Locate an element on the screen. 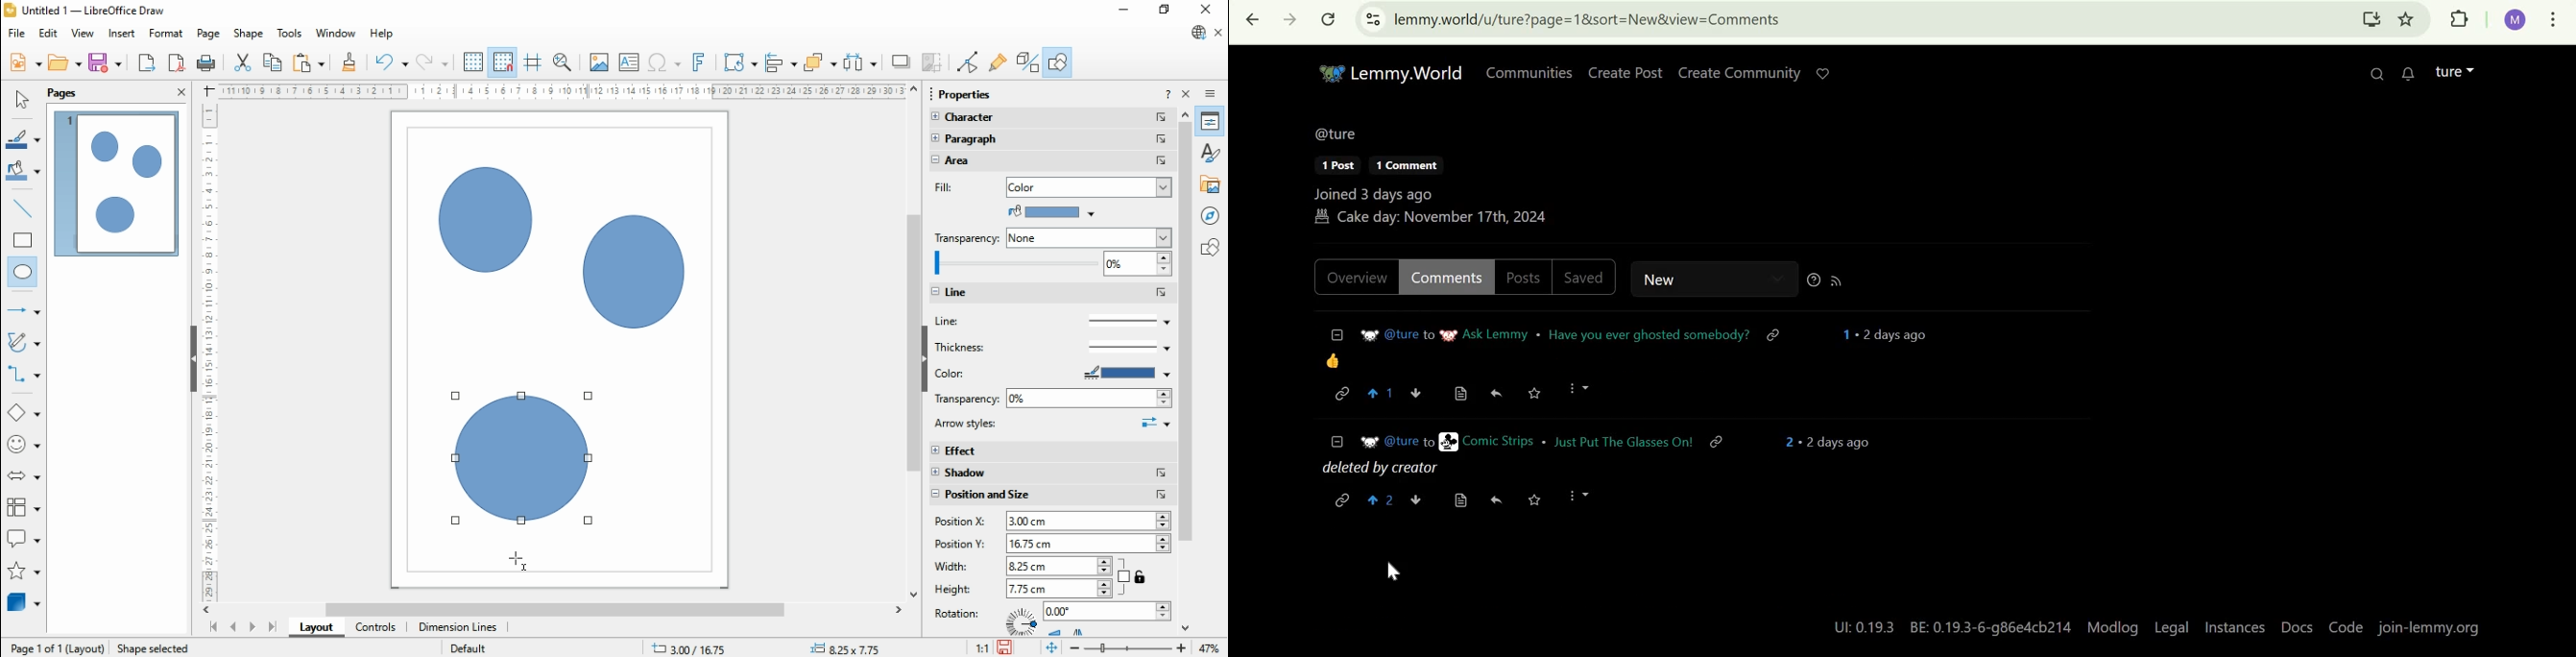  close document is located at coordinates (1219, 34).